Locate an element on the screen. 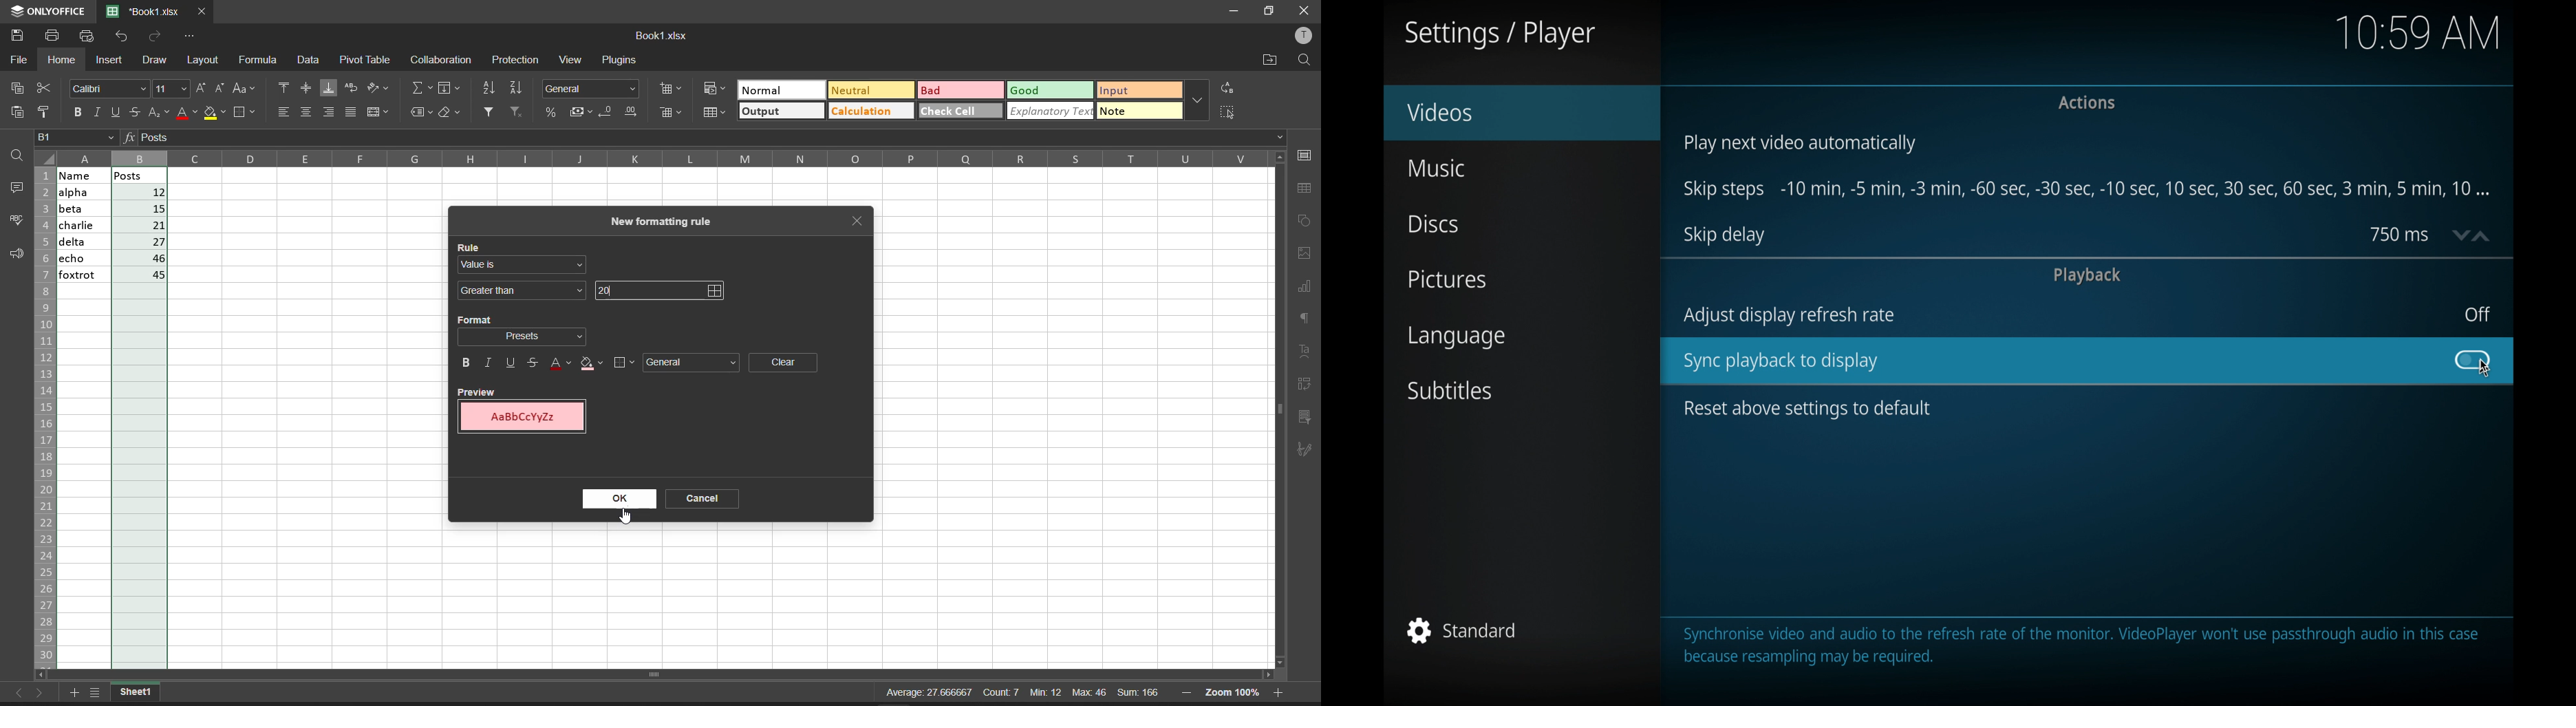 This screenshot has height=728, width=2576. input field for the value is located at coordinates (677, 290).